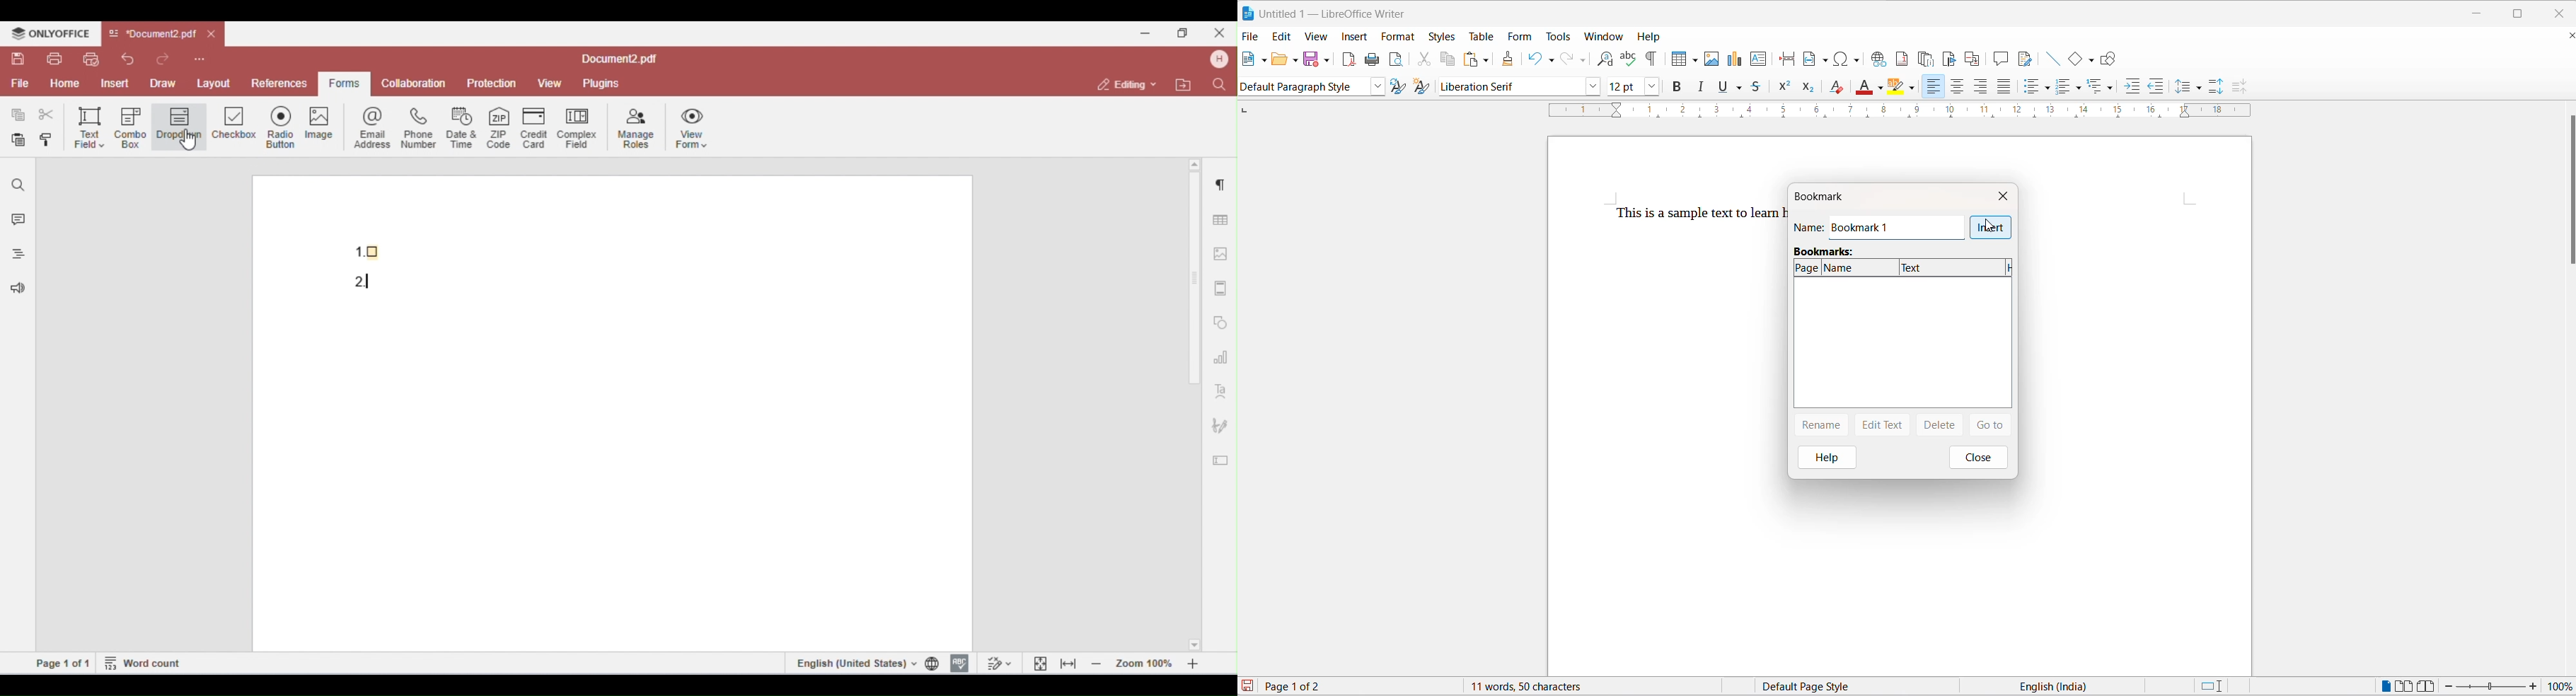  Describe the element at coordinates (1675, 59) in the screenshot. I see `insert table` at that location.